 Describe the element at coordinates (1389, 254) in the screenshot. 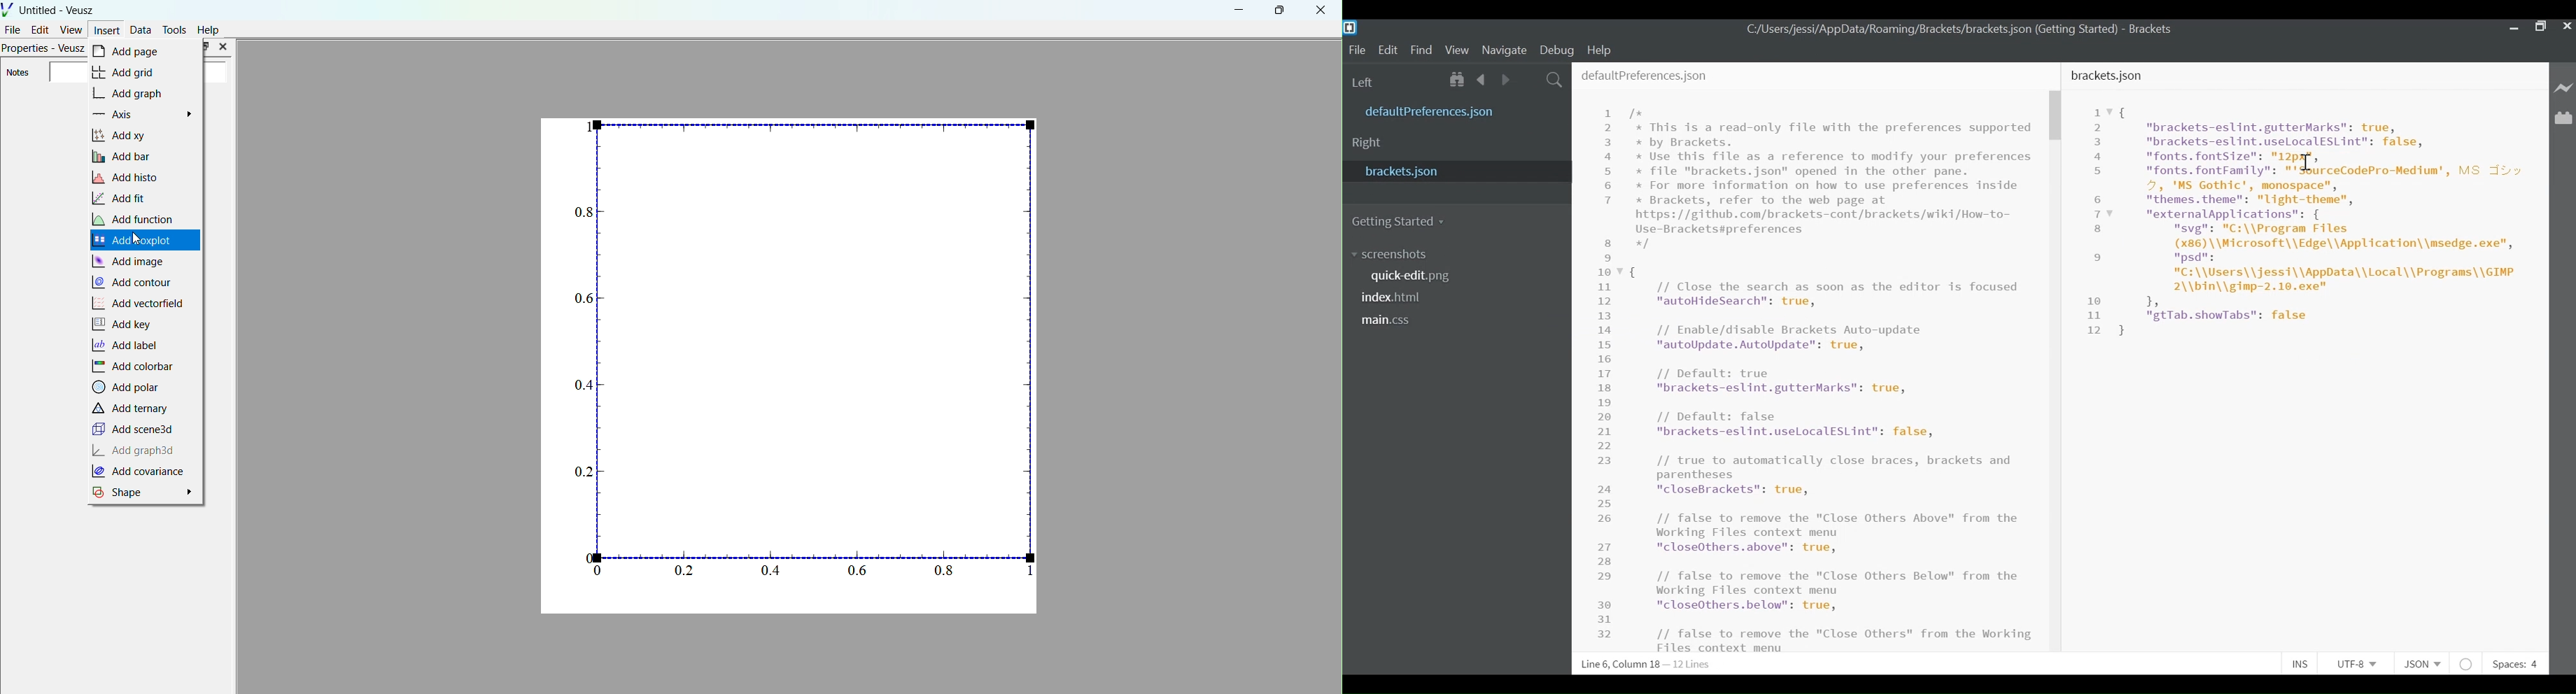

I see `screenshots` at that location.